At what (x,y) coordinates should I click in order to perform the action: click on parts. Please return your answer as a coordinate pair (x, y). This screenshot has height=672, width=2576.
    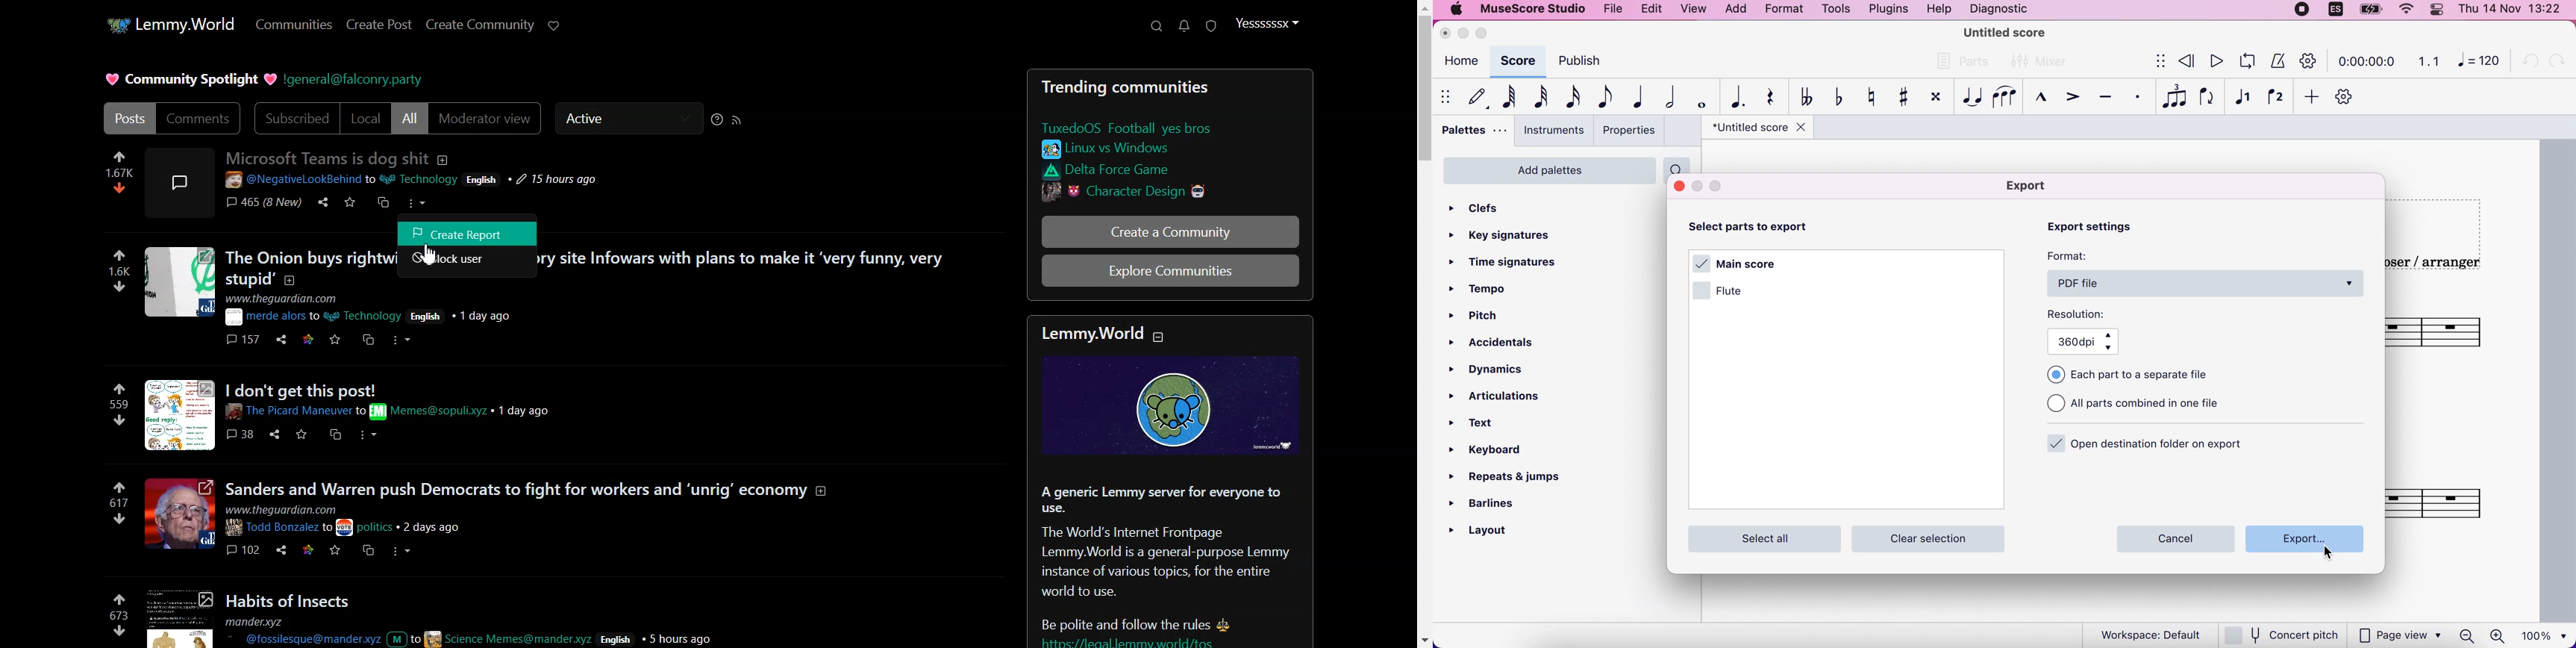
    Looking at the image, I should click on (1964, 63).